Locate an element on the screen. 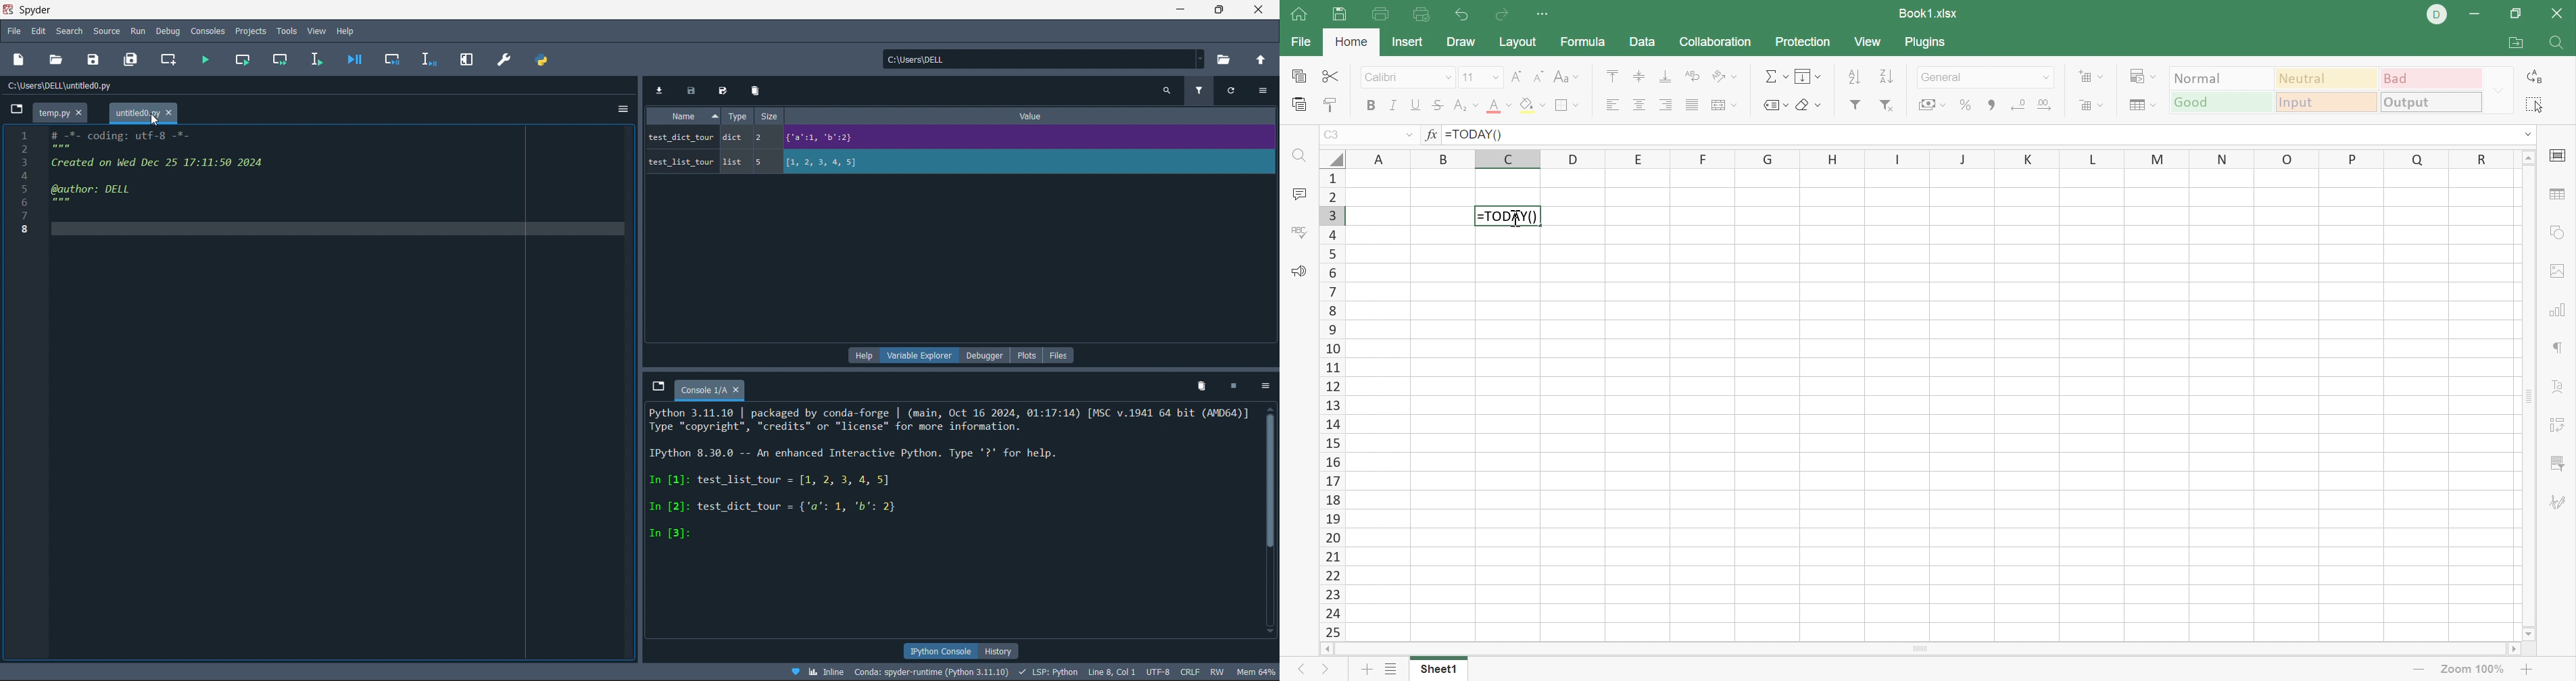  options is located at coordinates (623, 106).